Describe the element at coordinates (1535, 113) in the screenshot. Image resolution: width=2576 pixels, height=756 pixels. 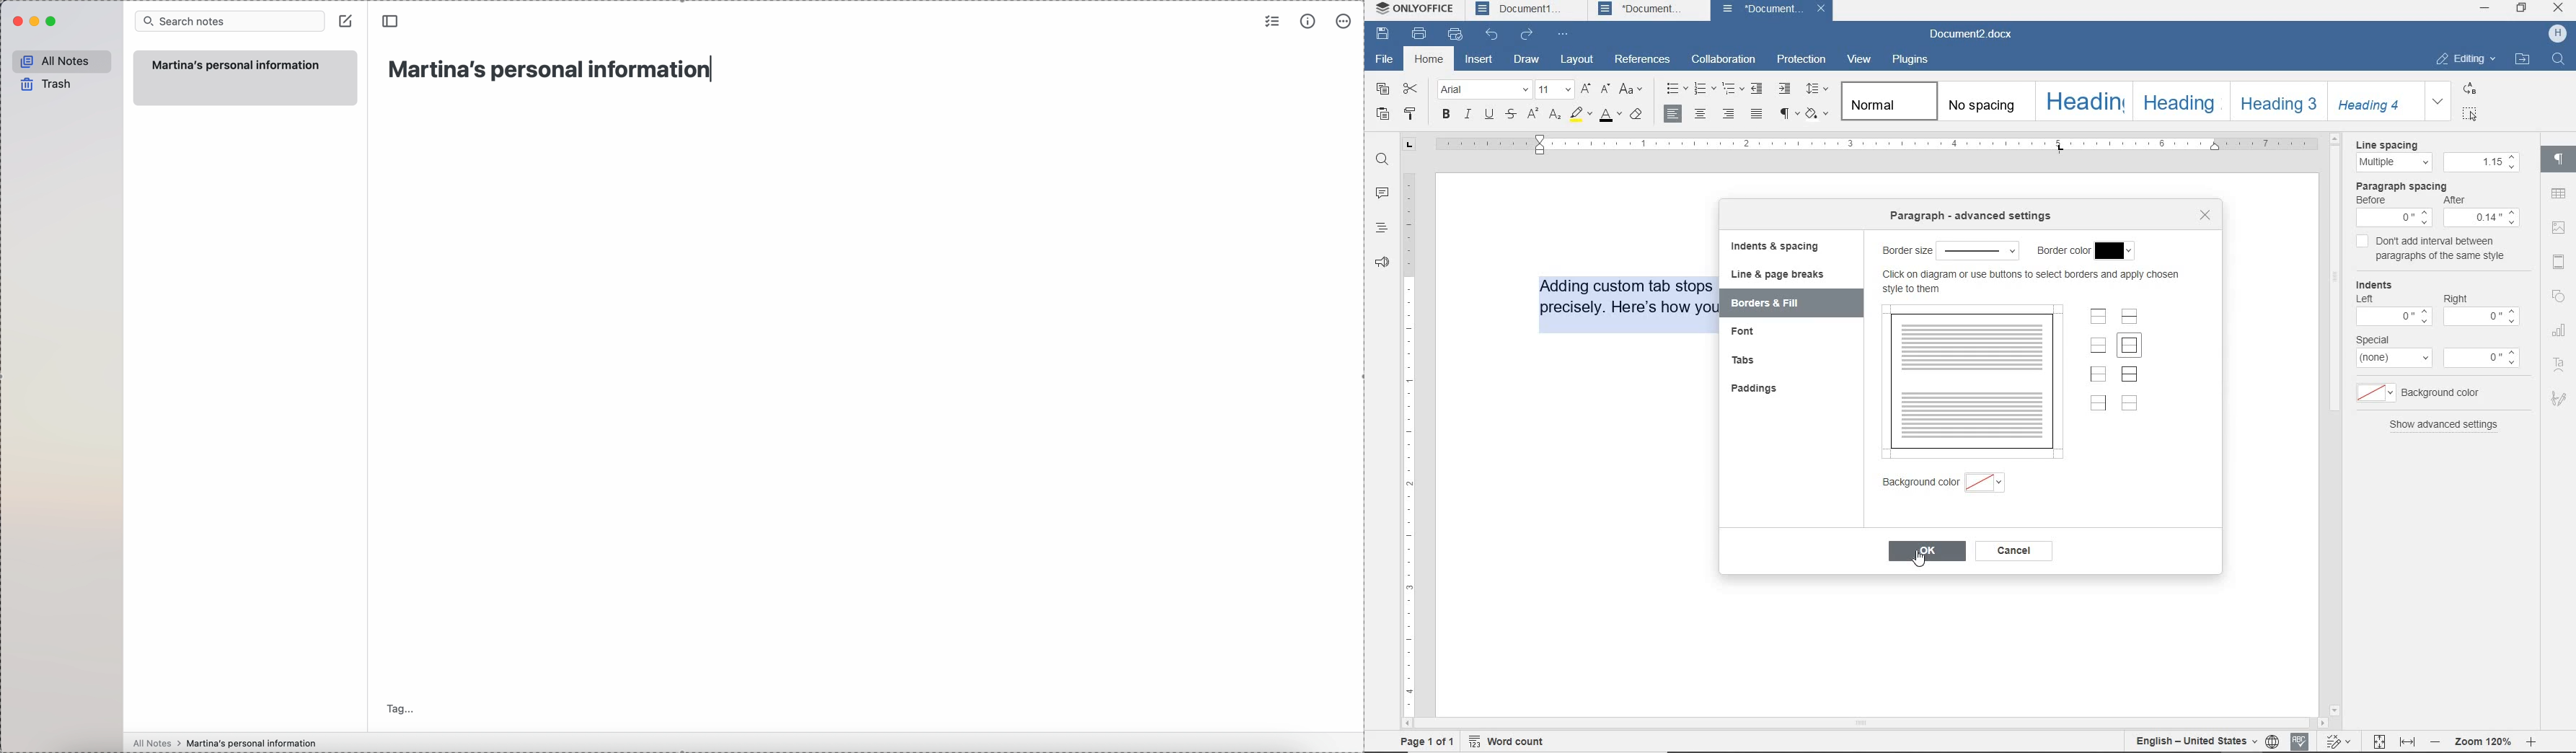
I see `superscript` at that location.